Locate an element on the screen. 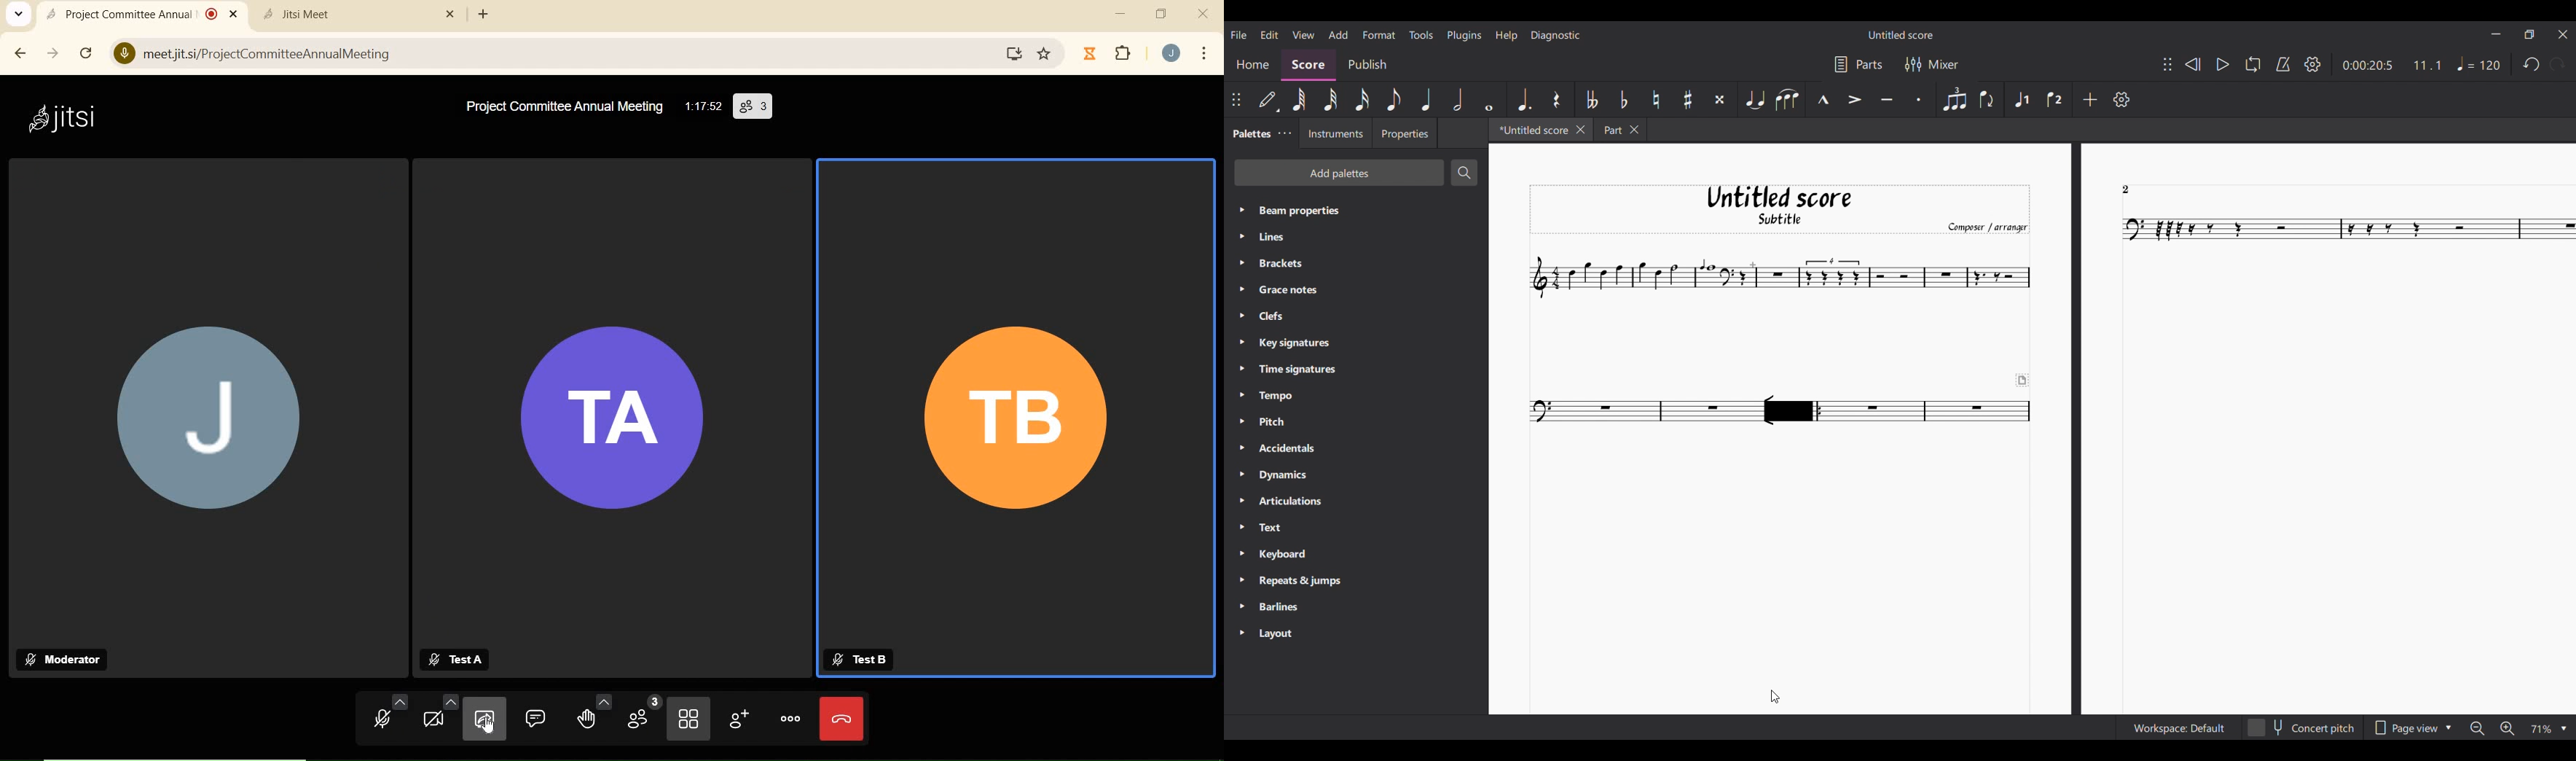  Palette settings is located at coordinates (1285, 133).